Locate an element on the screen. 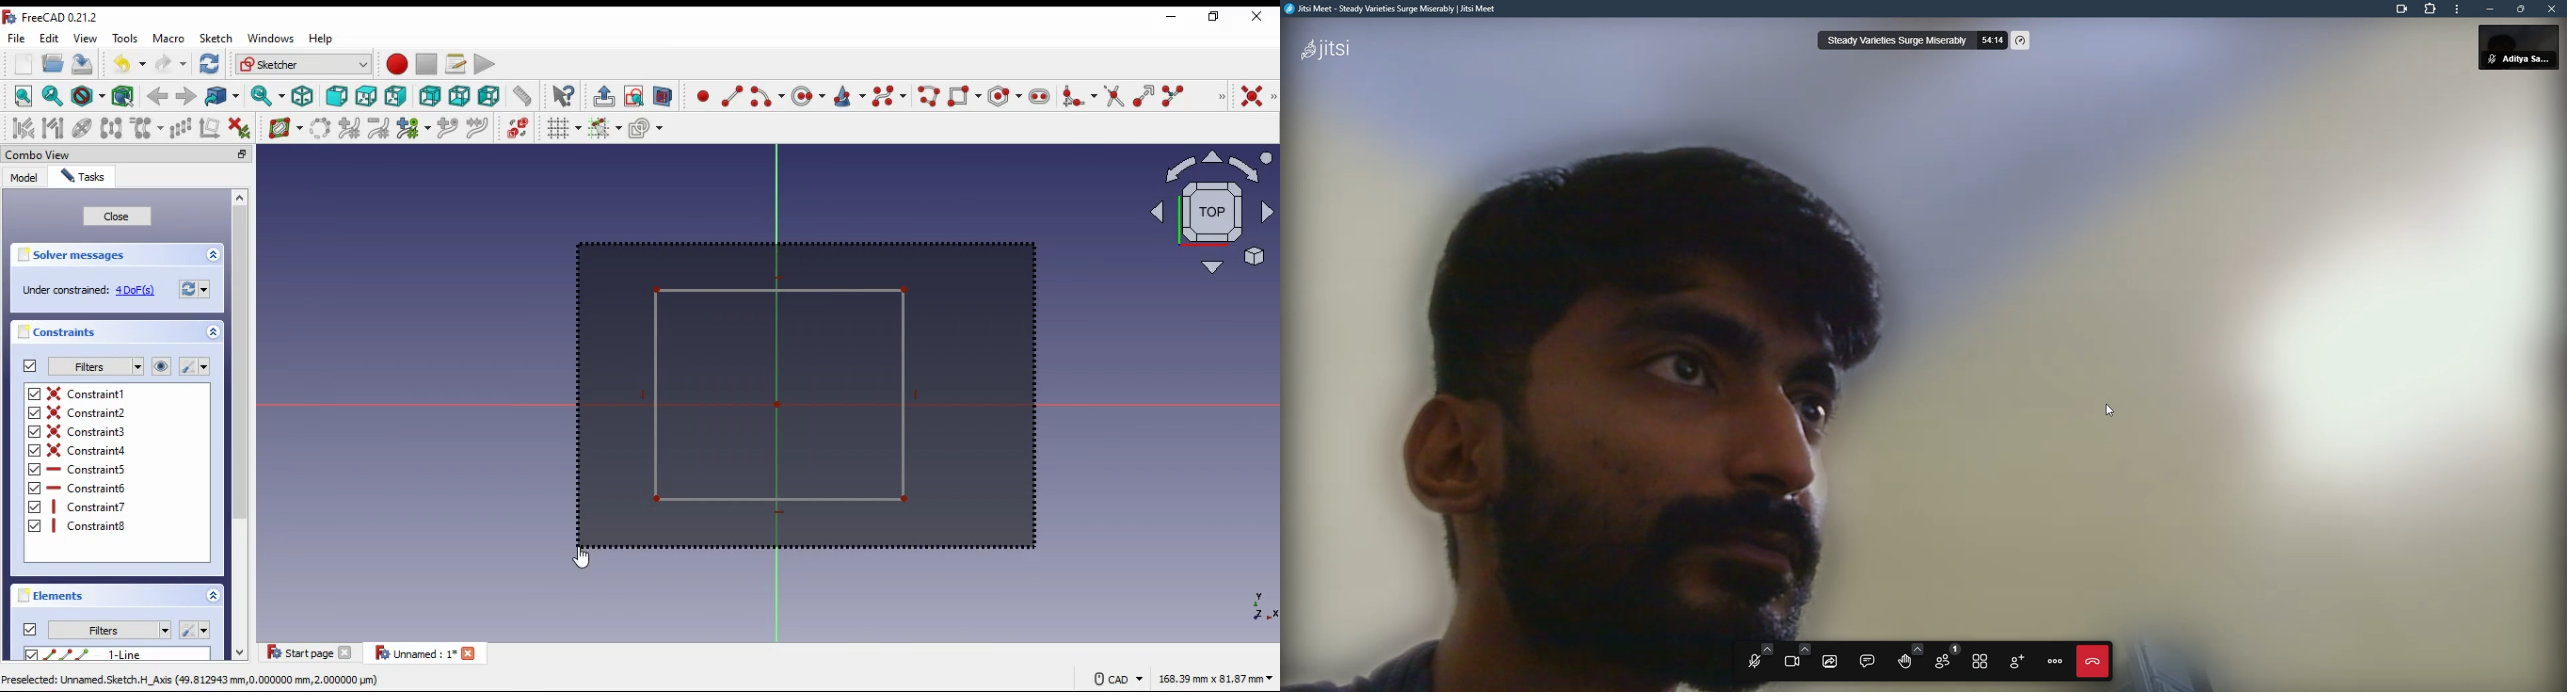 This screenshot has width=2576, height=700. configure rendering order is located at coordinates (647, 128).